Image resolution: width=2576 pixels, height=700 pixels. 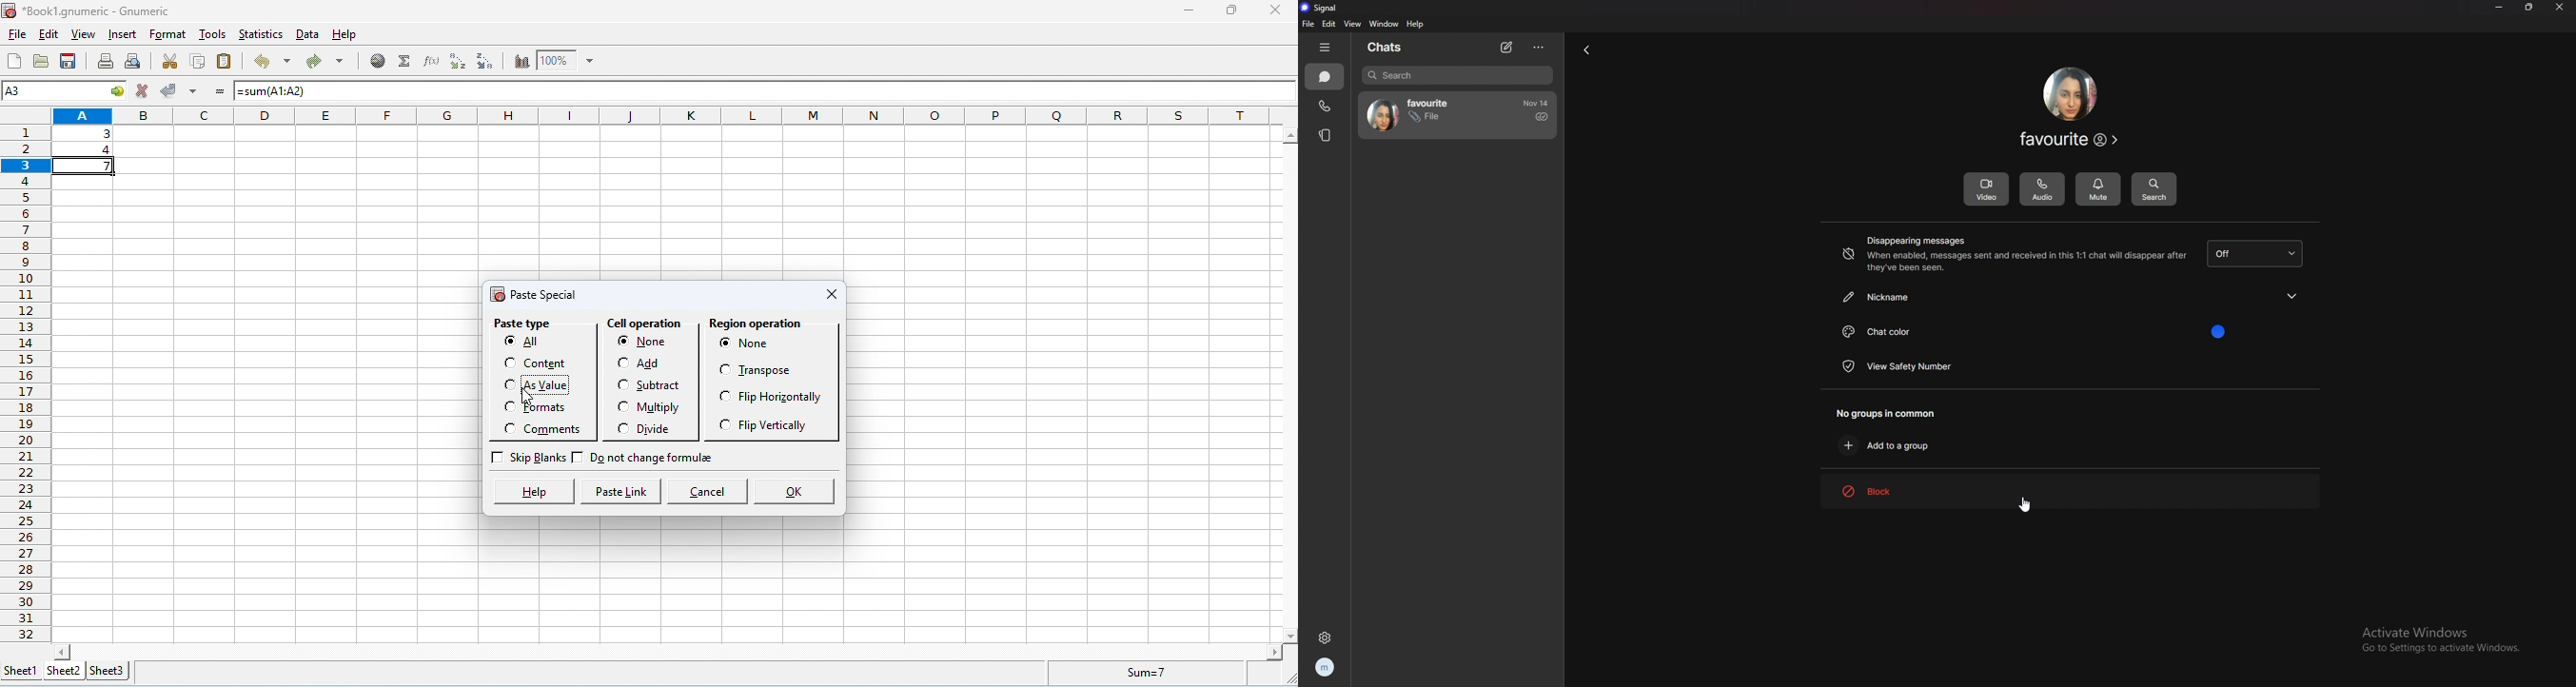 I want to click on help, so click(x=345, y=35).